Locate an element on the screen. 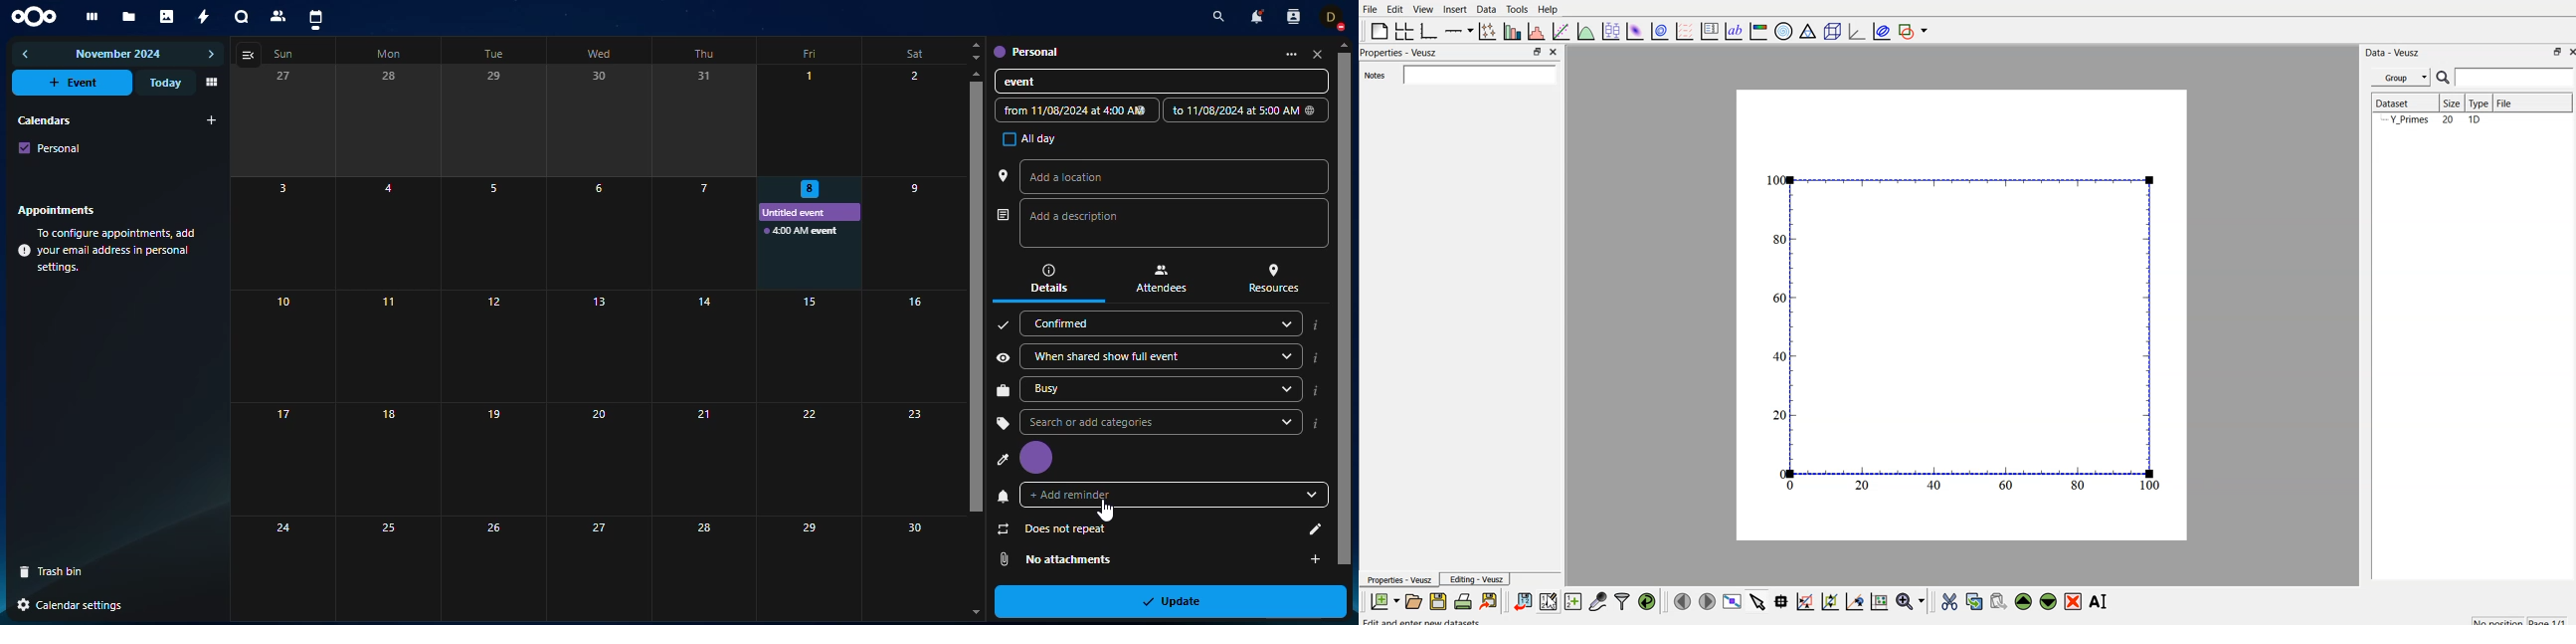  all day is located at coordinates (1023, 138).